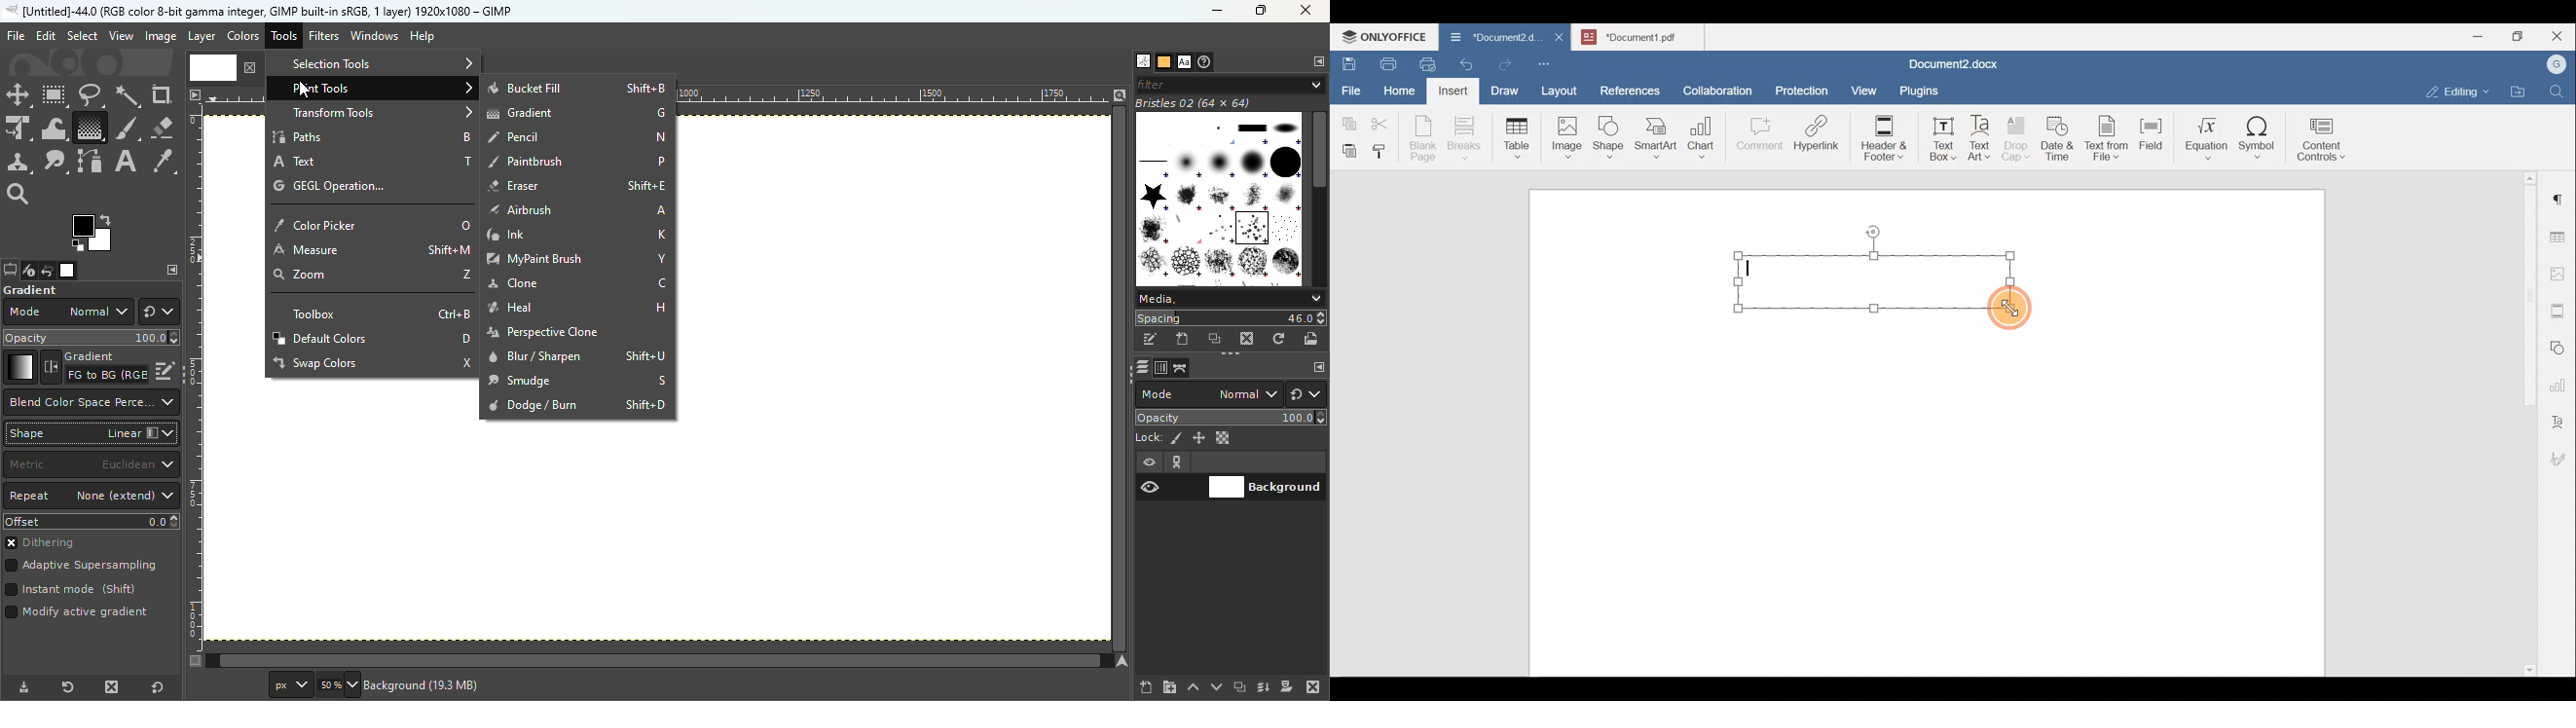 Image resolution: width=2576 pixels, height=728 pixels. What do you see at coordinates (2525, 421) in the screenshot?
I see `Scroll bar` at bounding box center [2525, 421].